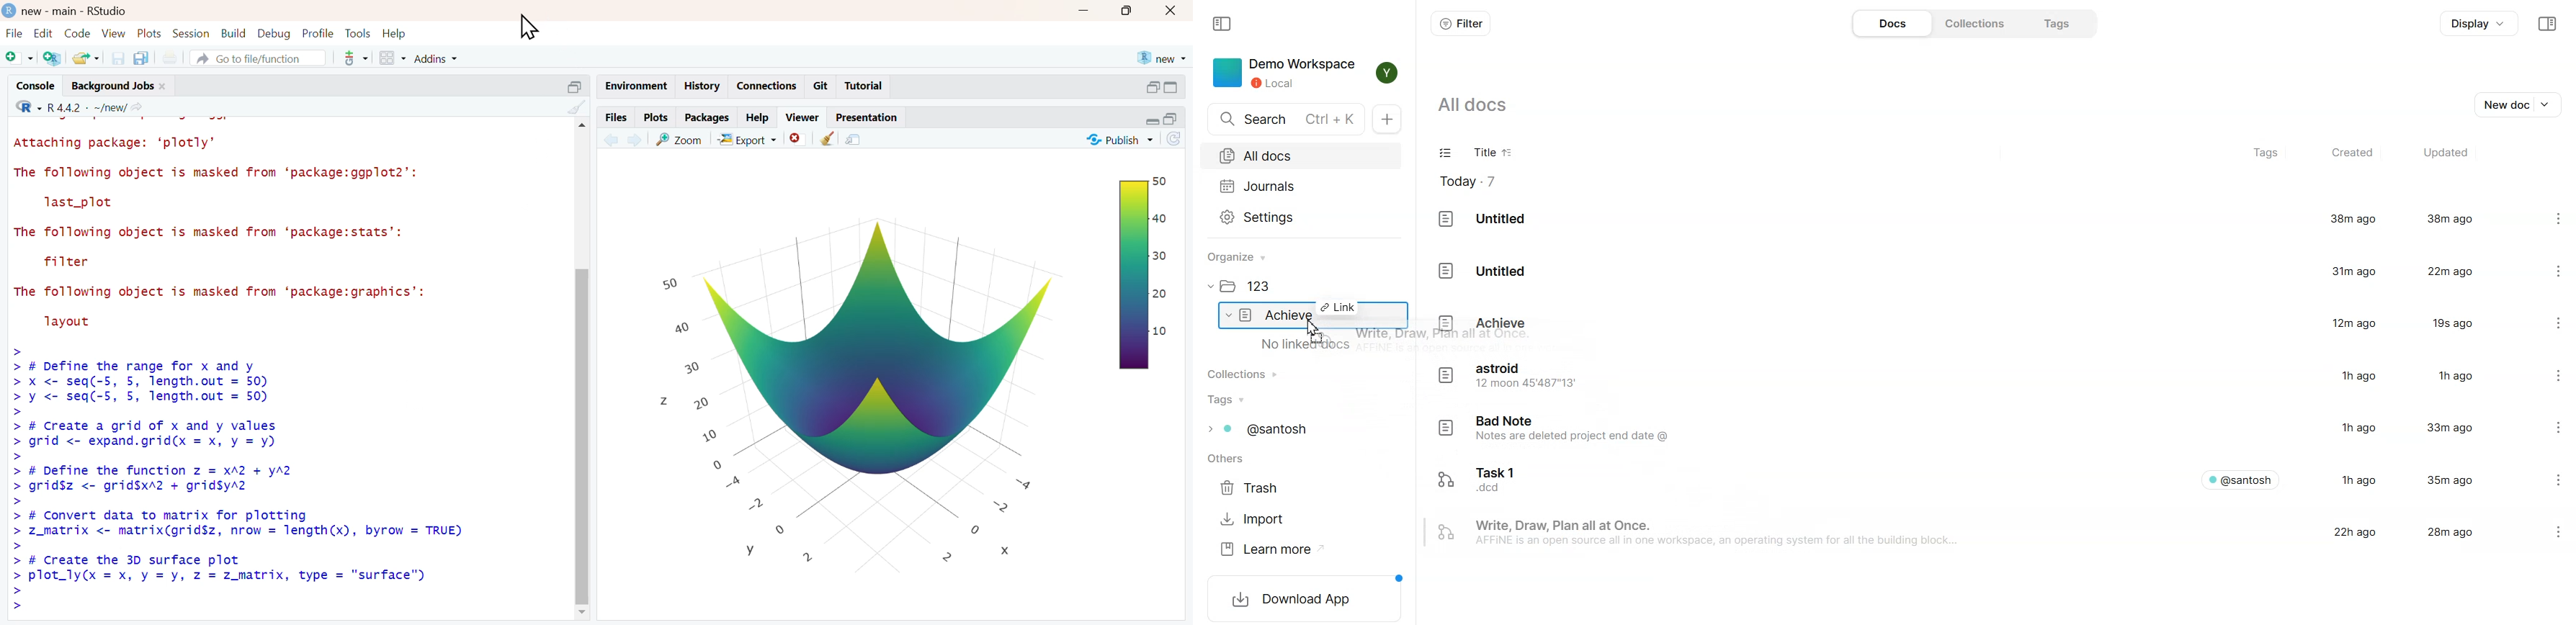  I want to click on help, so click(758, 115).